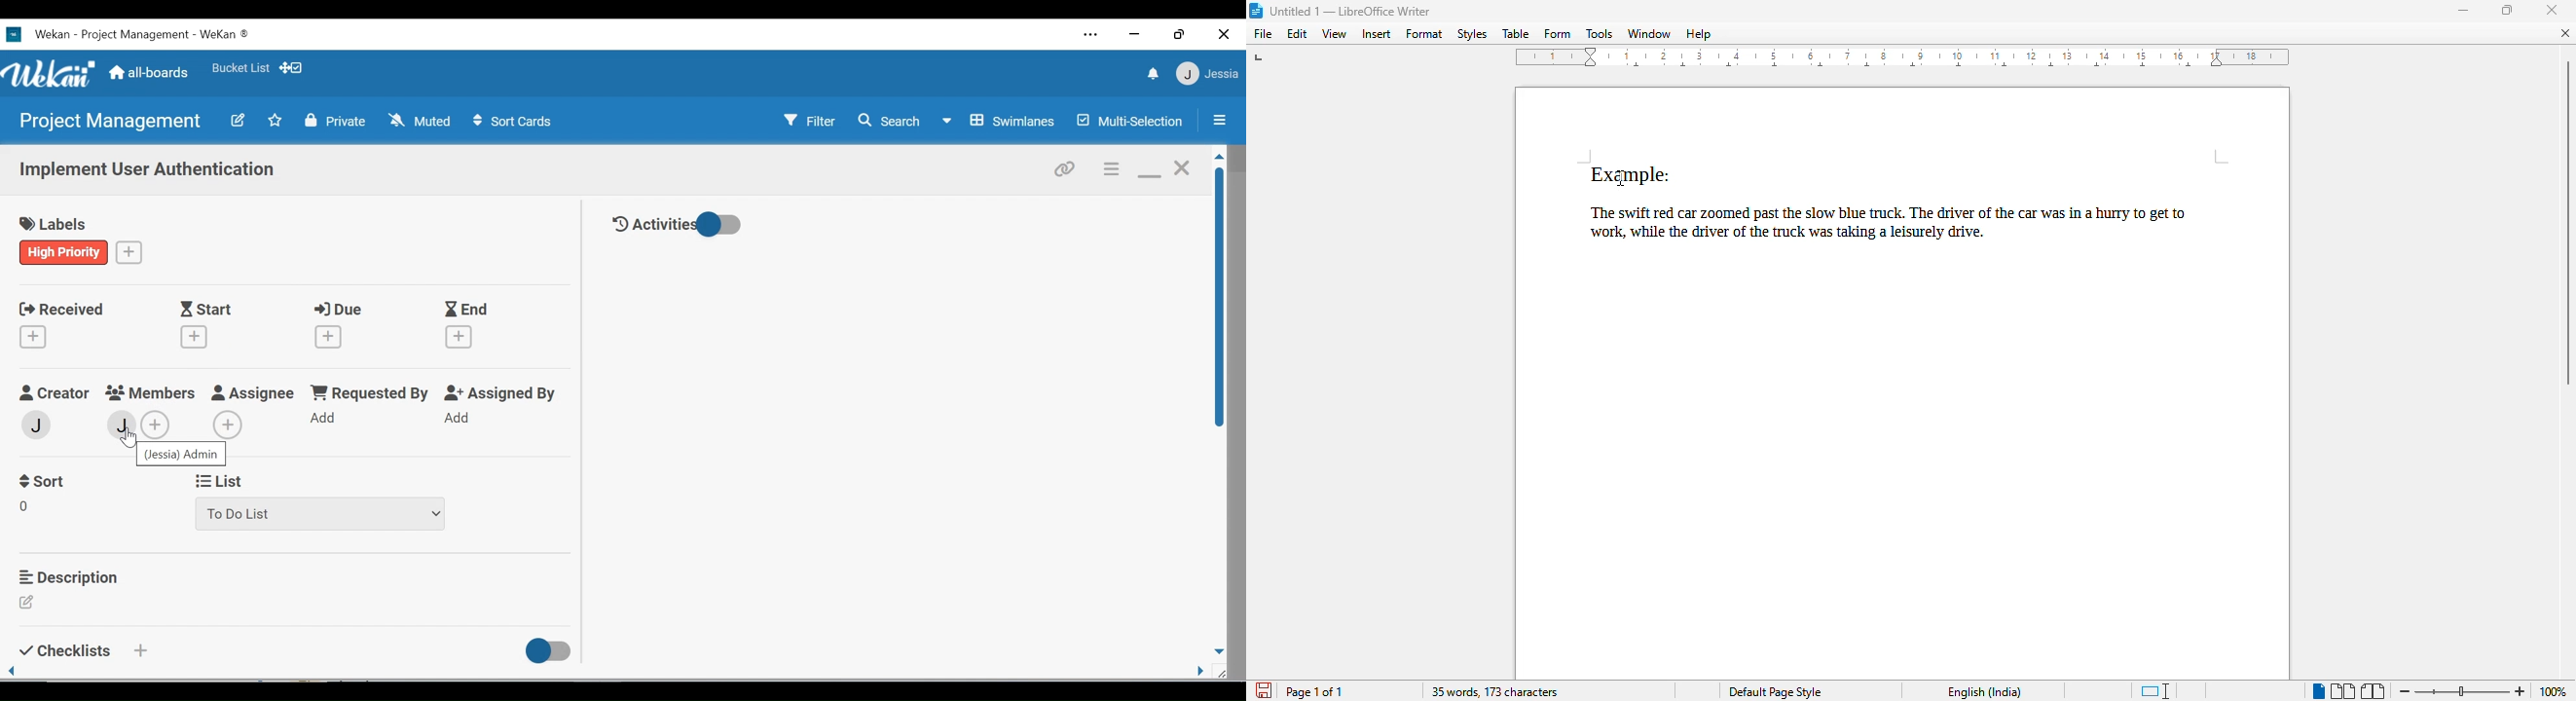  I want to click on Start, so click(198, 326).